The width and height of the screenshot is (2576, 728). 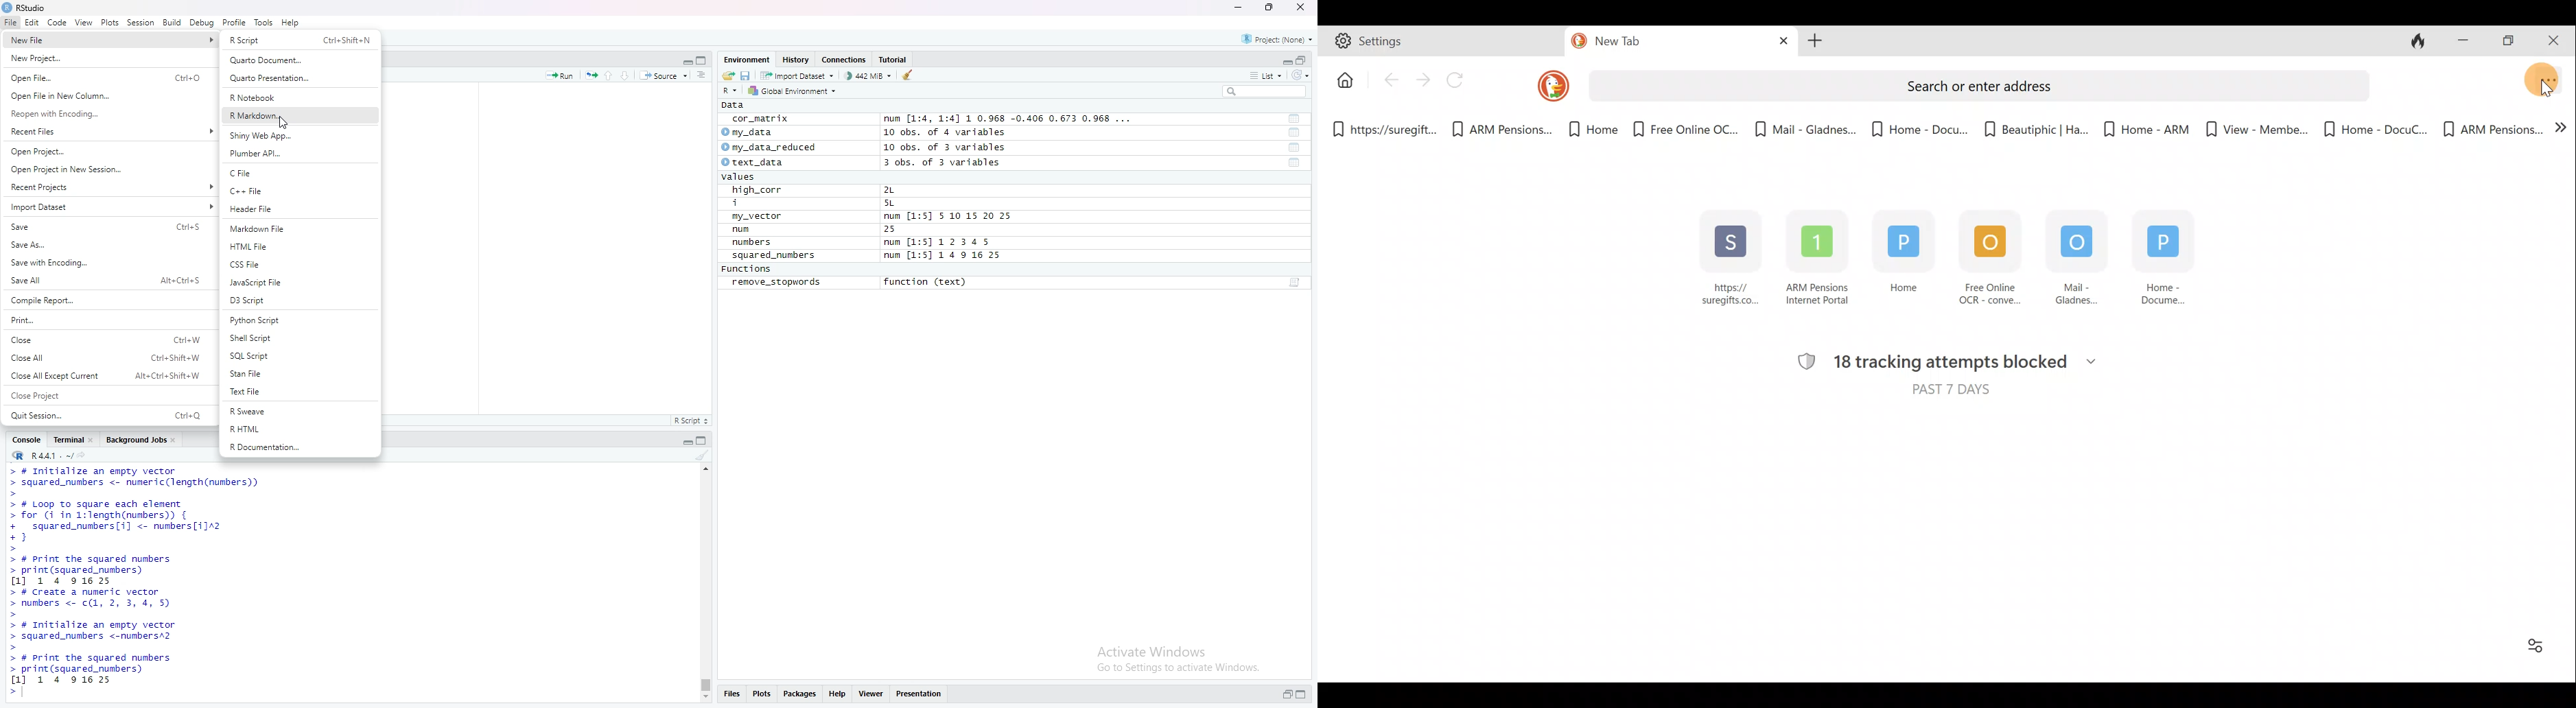 I want to click on View, so click(x=871, y=696).